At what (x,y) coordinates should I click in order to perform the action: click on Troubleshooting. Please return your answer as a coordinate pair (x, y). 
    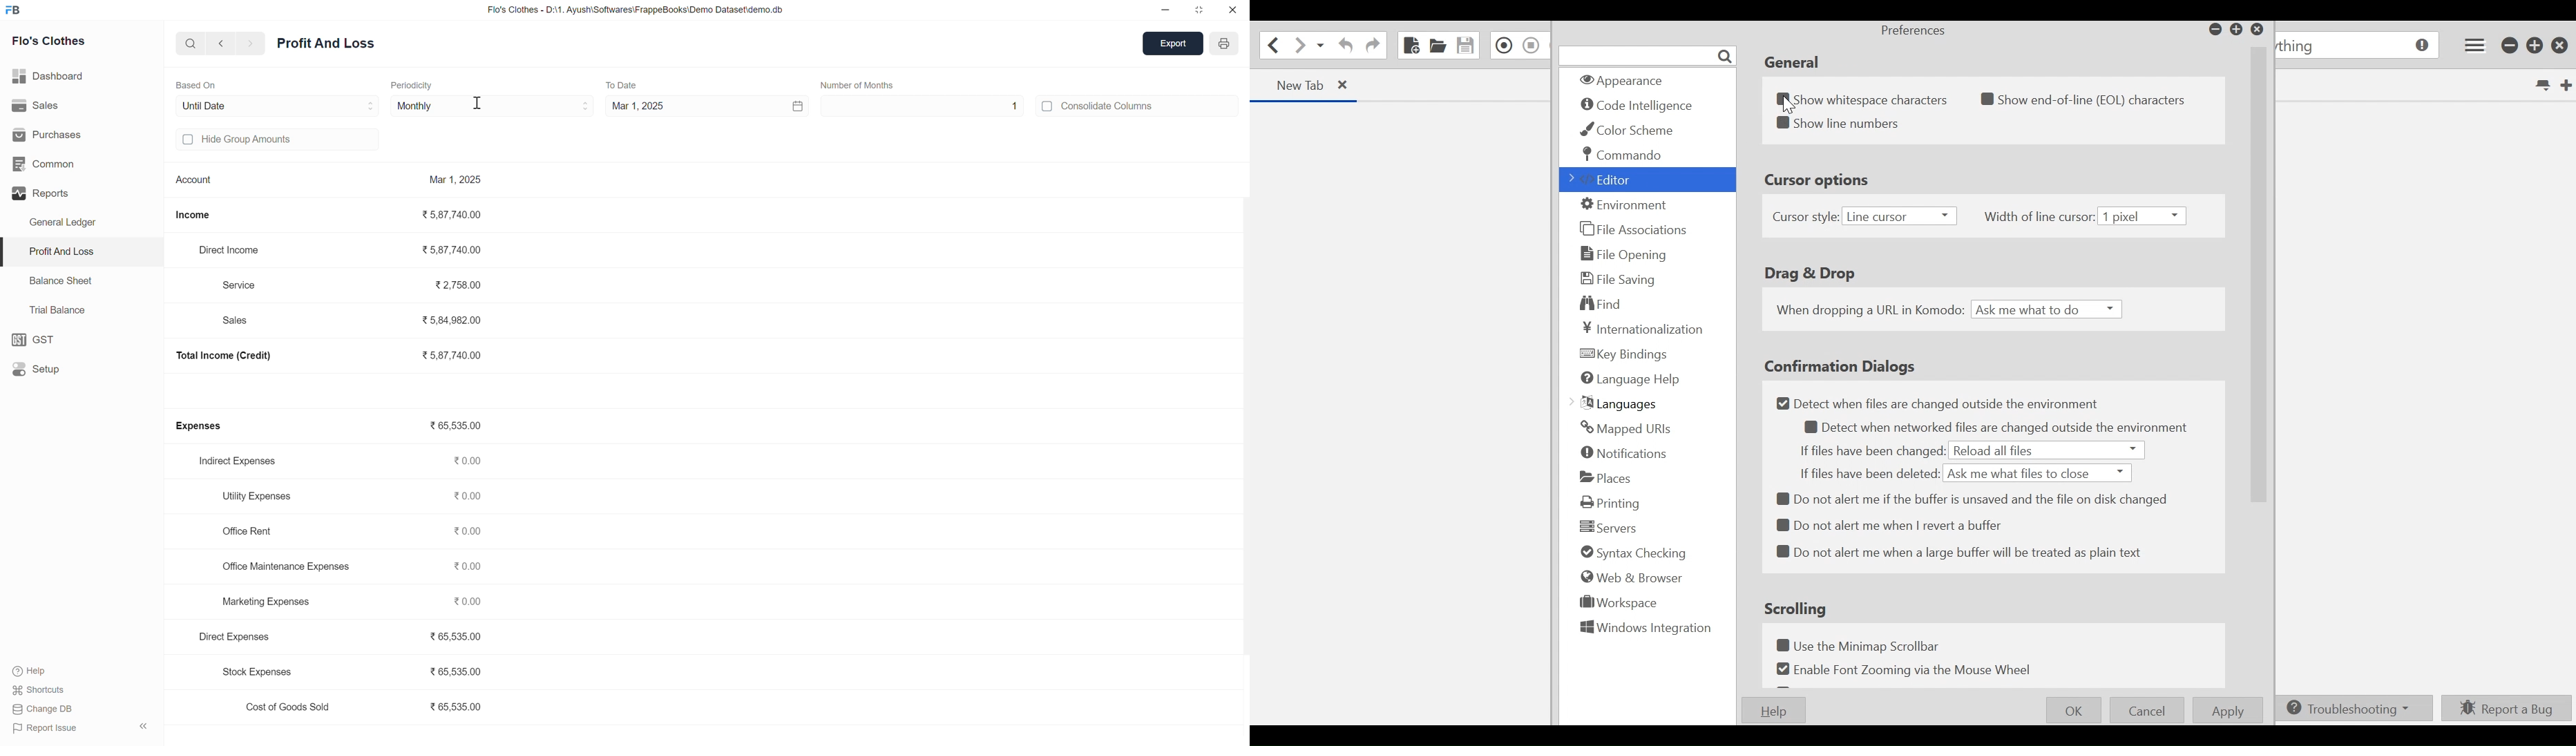
    Looking at the image, I should click on (2352, 709).